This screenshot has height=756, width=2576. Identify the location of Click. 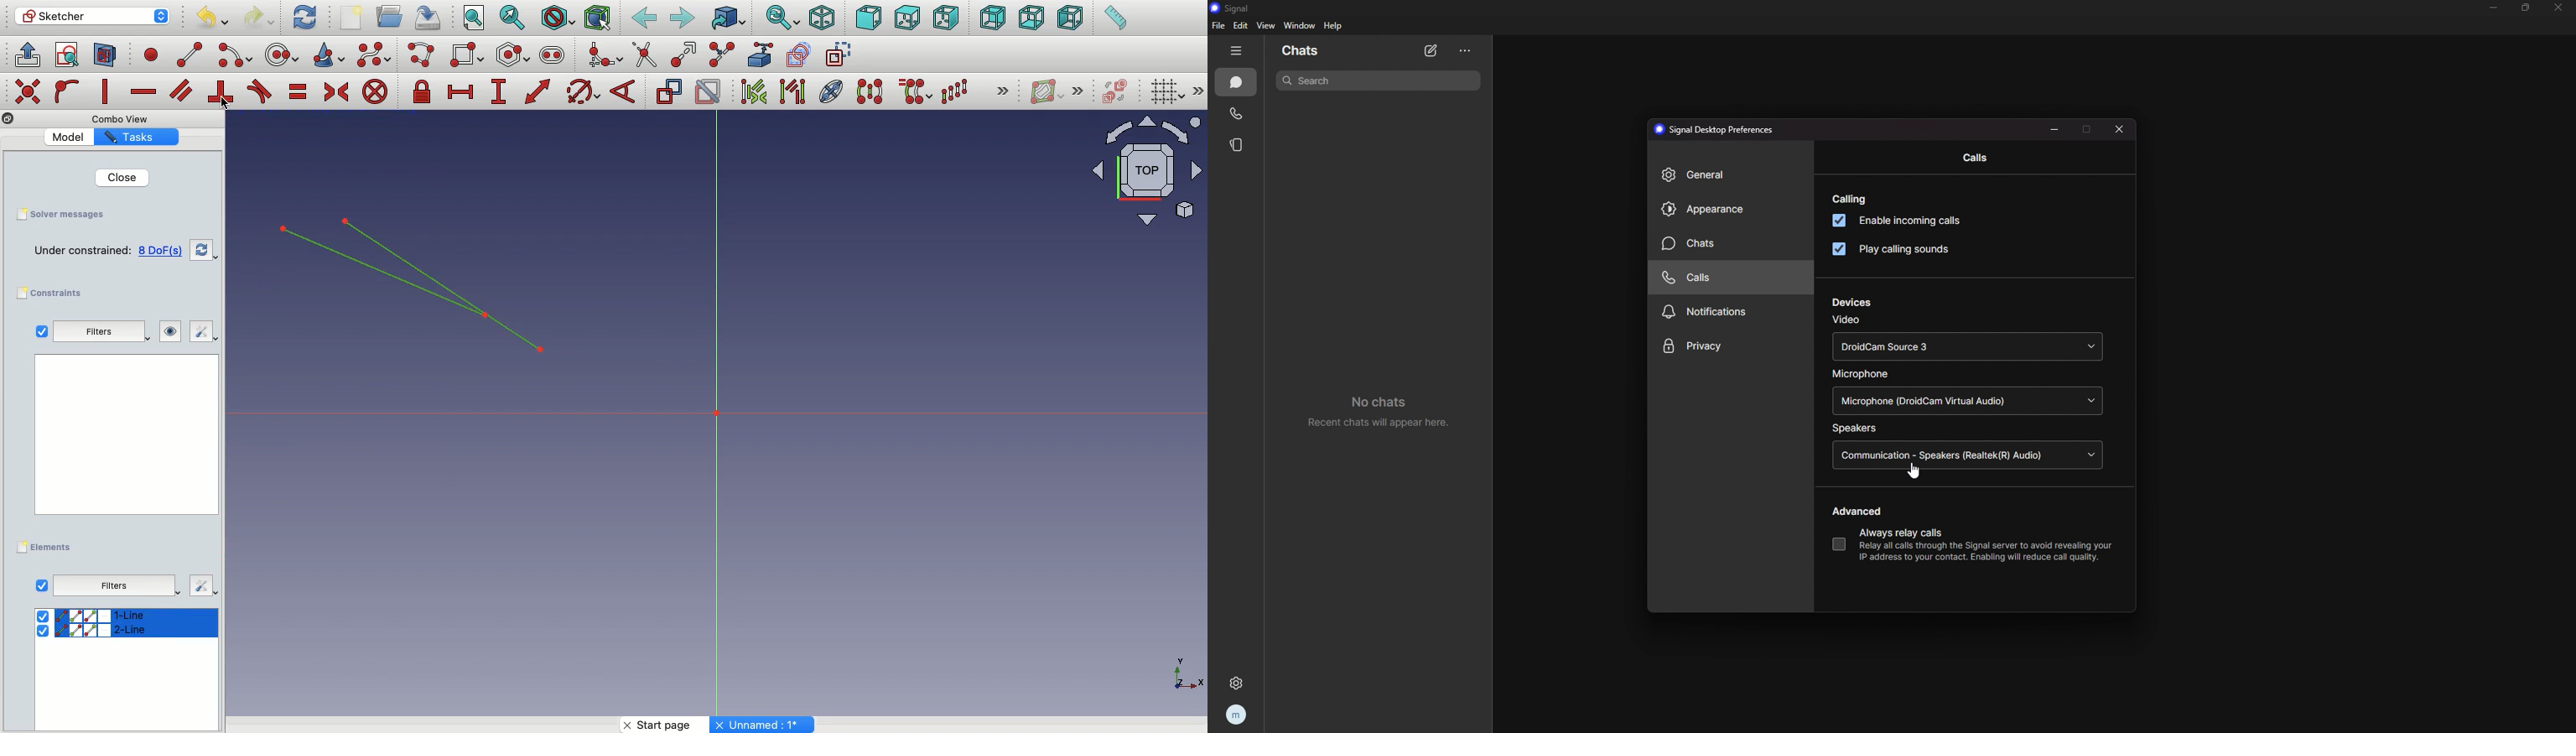
(226, 103).